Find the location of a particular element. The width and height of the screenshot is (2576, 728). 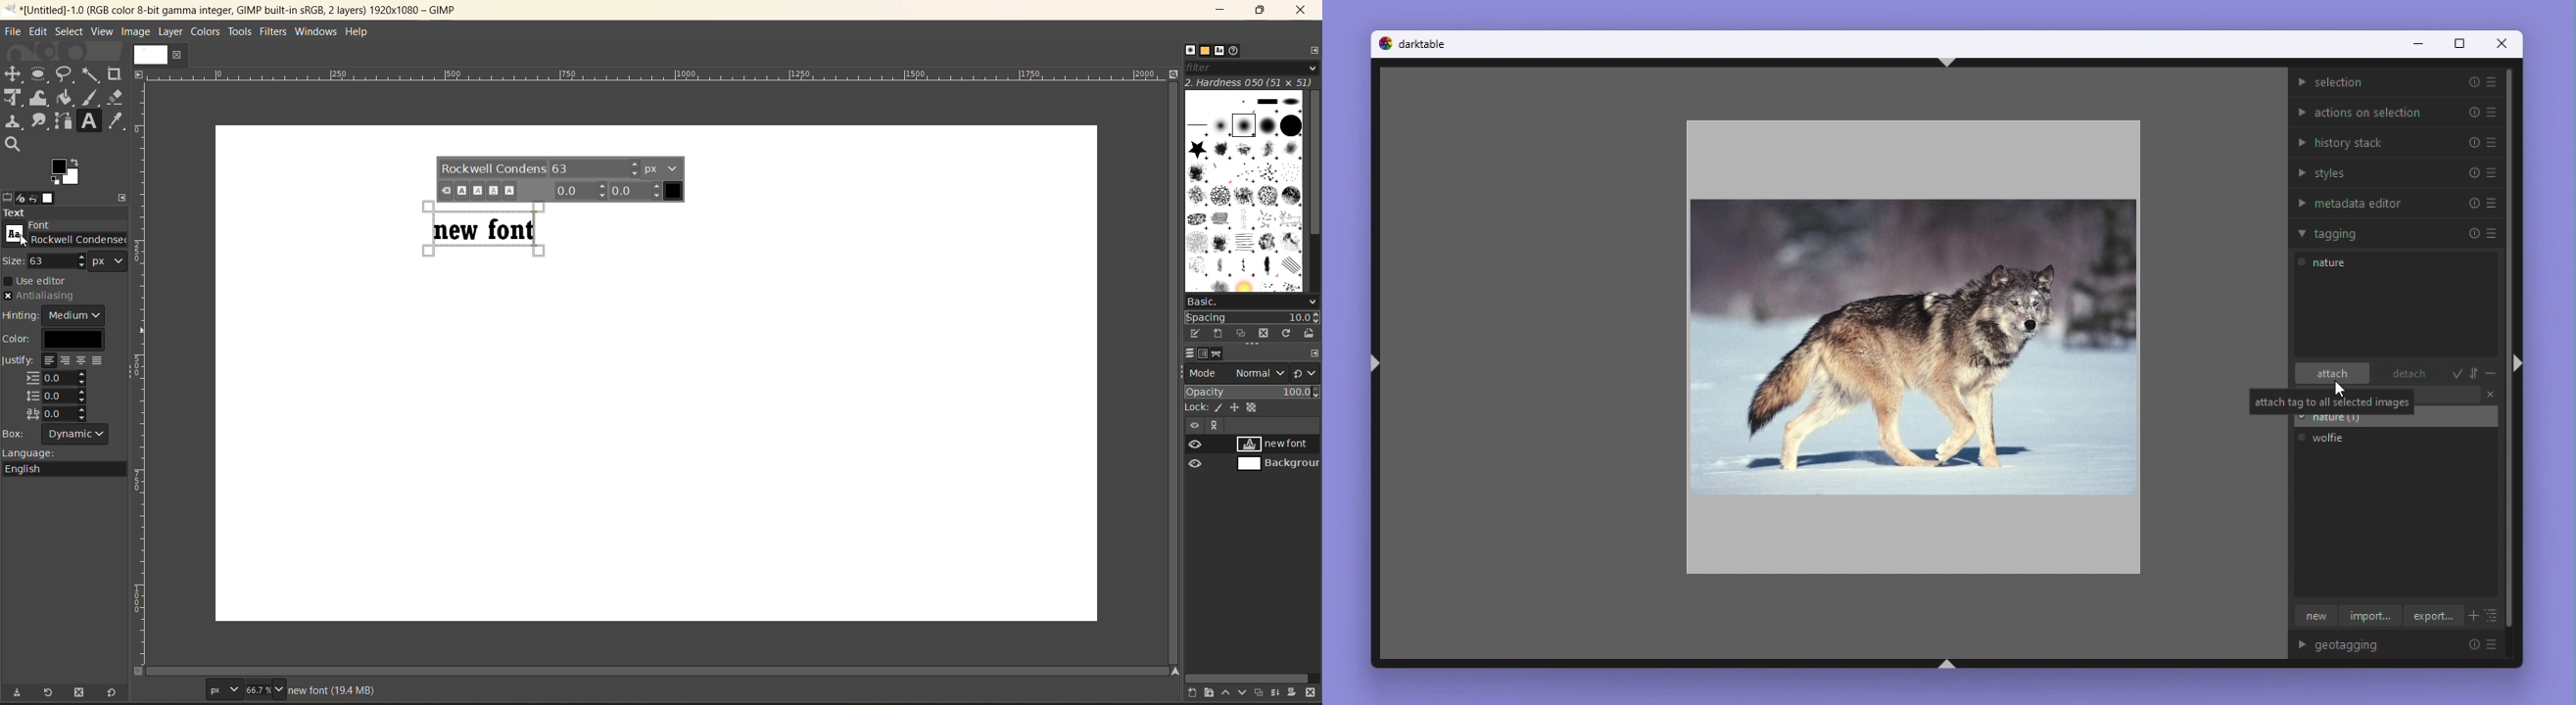

filter is located at coordinates (1253, 67).